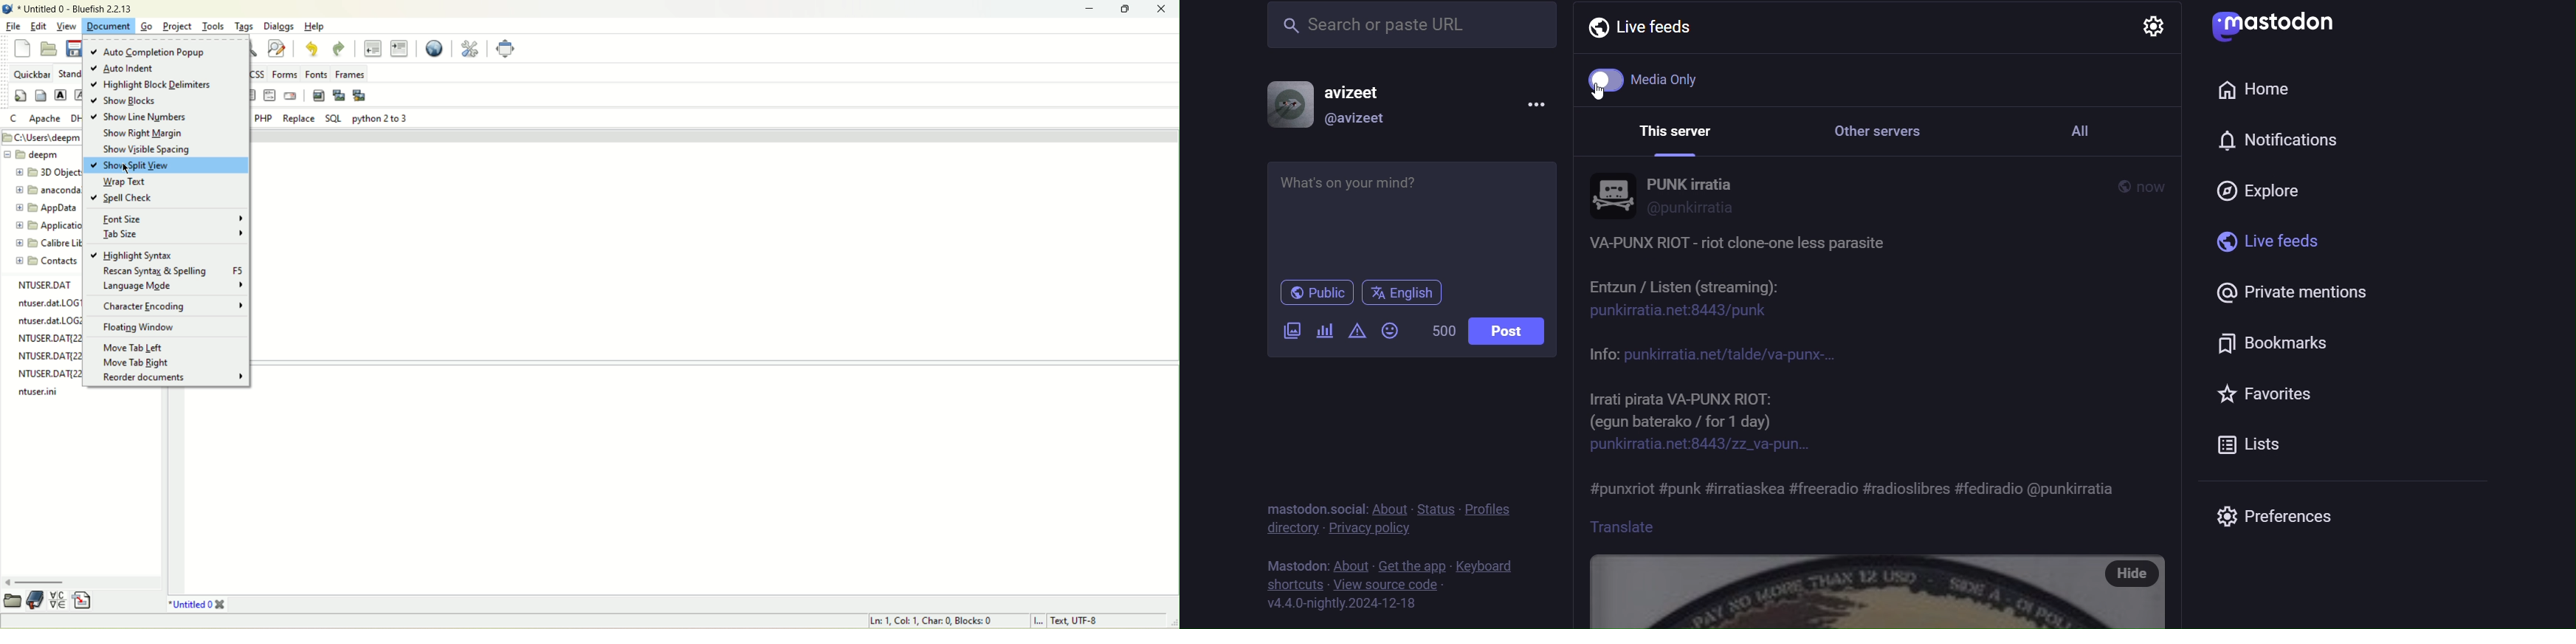 The width and height of the screenshot is (2576, 644). I want to click on quickstart, so click(21, 95).